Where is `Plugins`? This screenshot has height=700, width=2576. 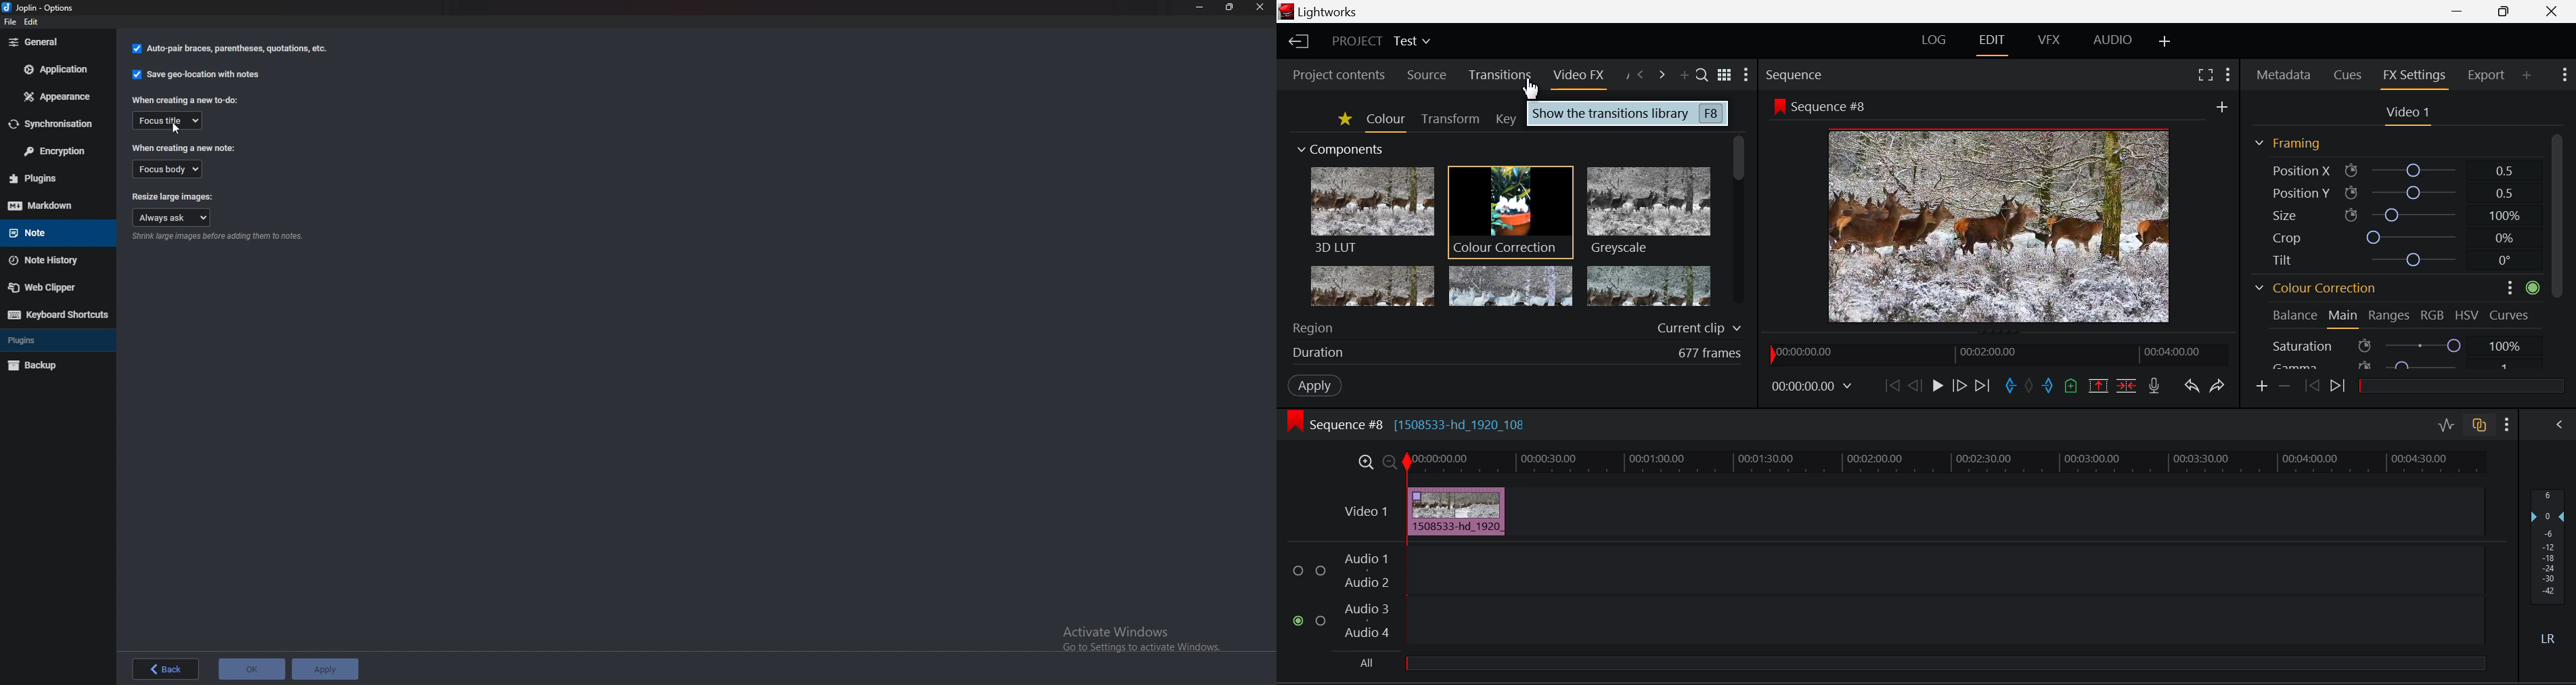 Plugins is located at coordinates (51, 178).